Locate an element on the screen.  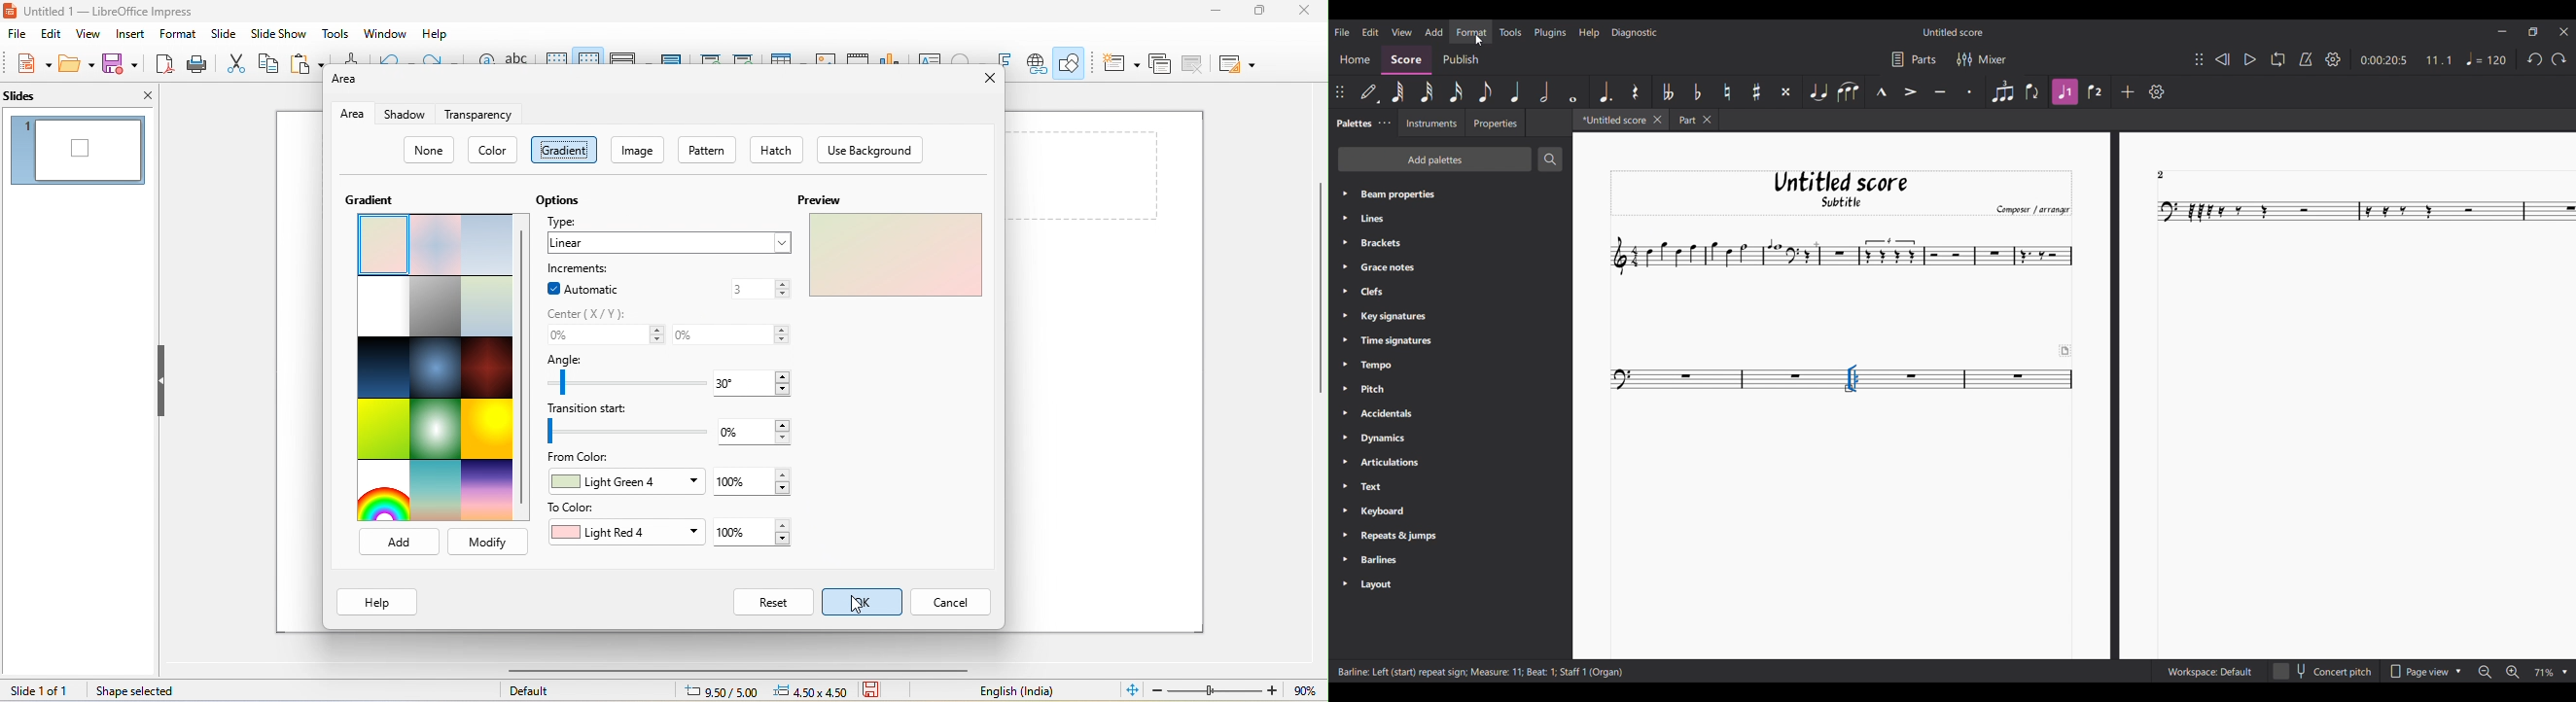
close is located at coordinates (1308, 12).